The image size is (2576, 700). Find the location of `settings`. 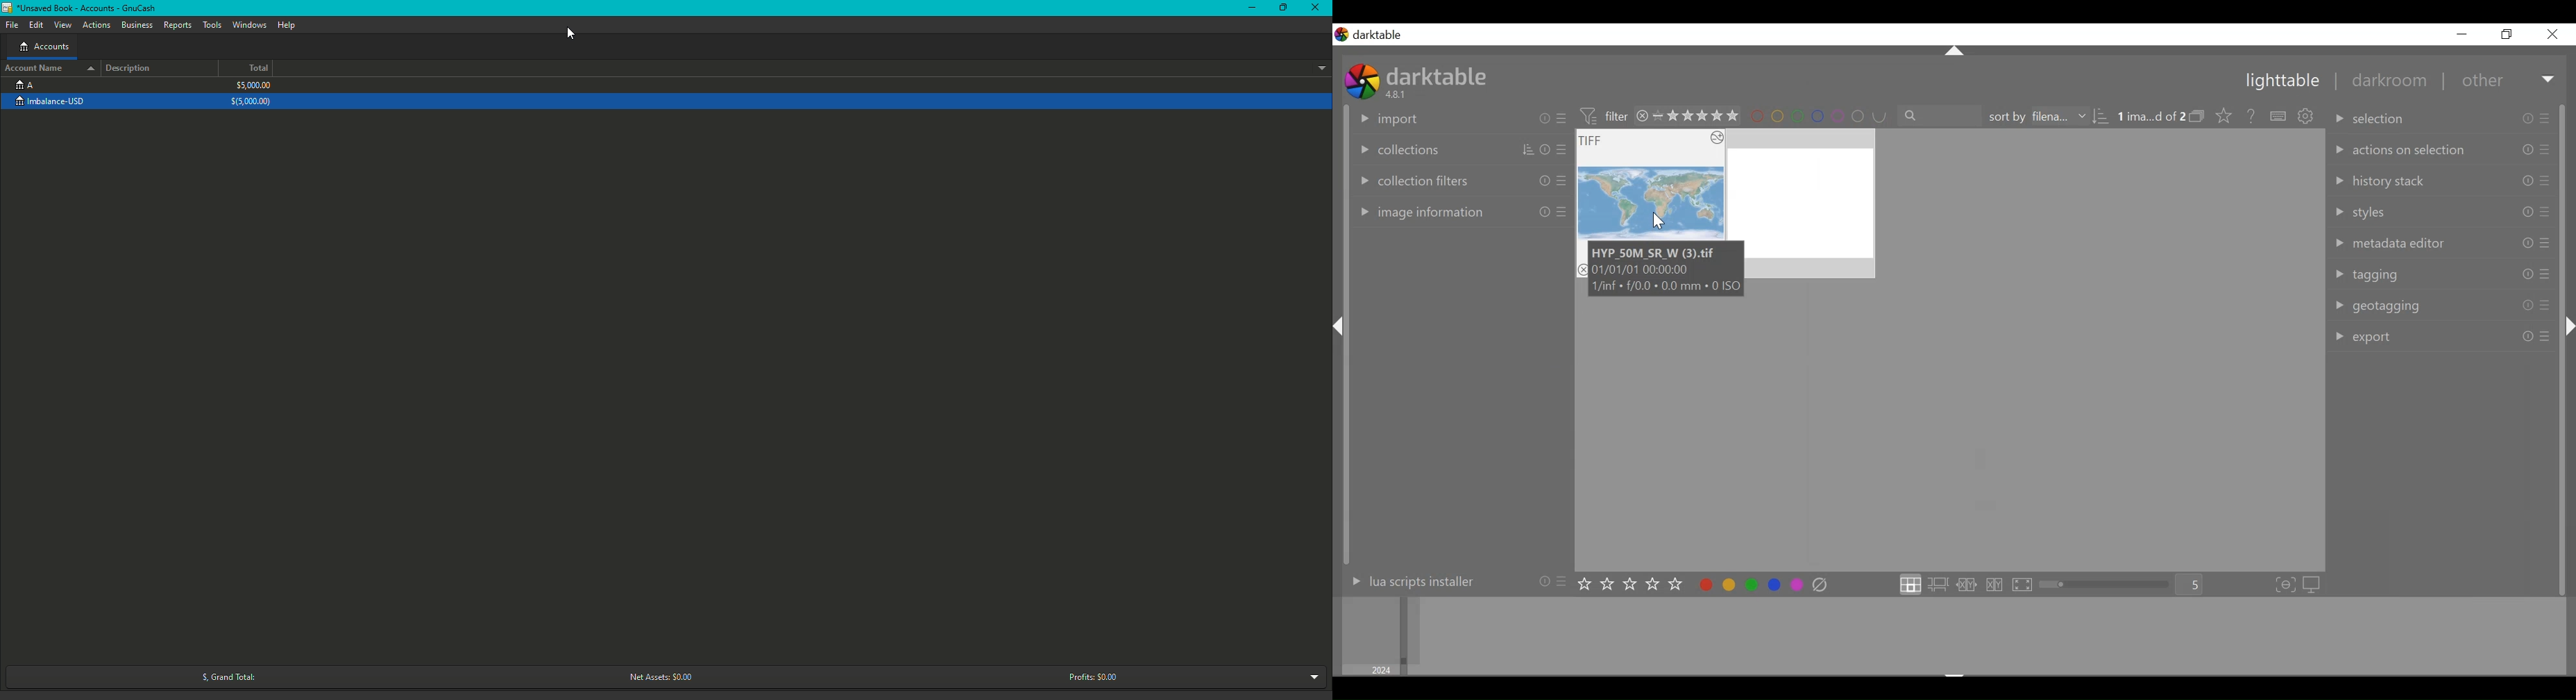

settings is located at coordinates (2307, 116).